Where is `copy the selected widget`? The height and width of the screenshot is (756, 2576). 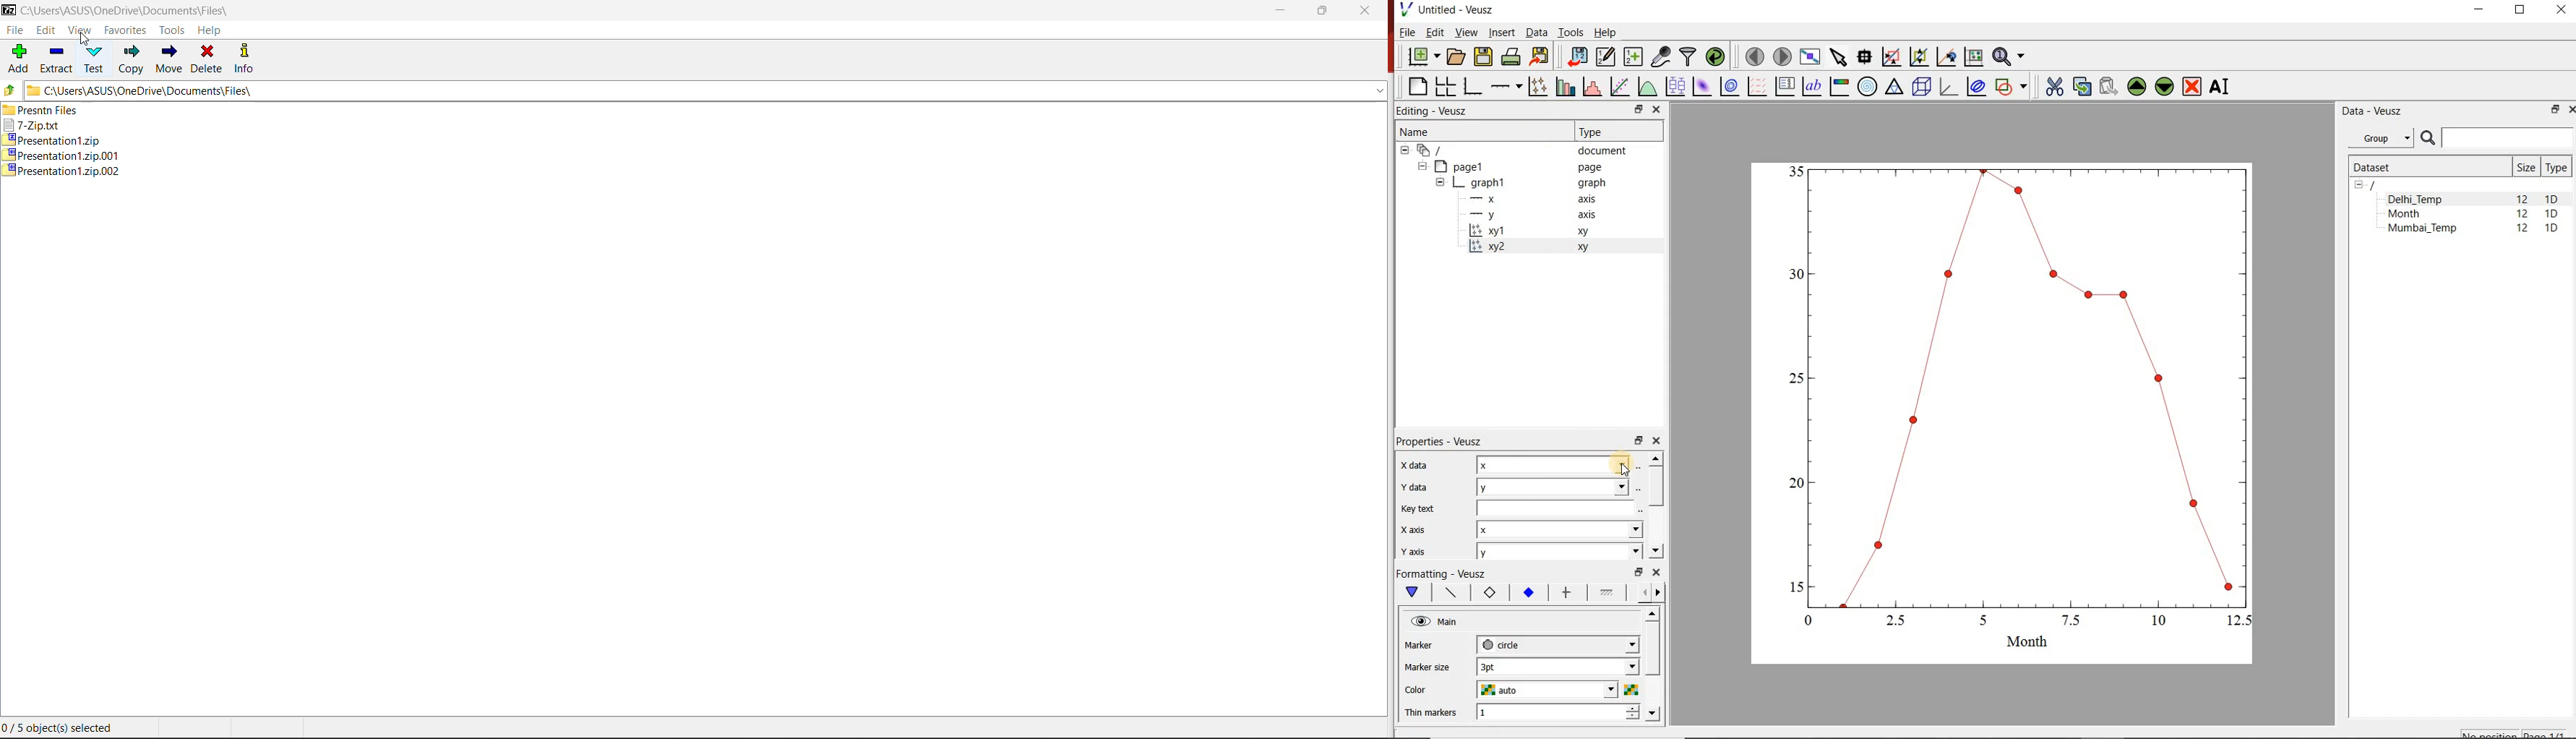 copy the selected widget is located at coordinates (2080, 86).